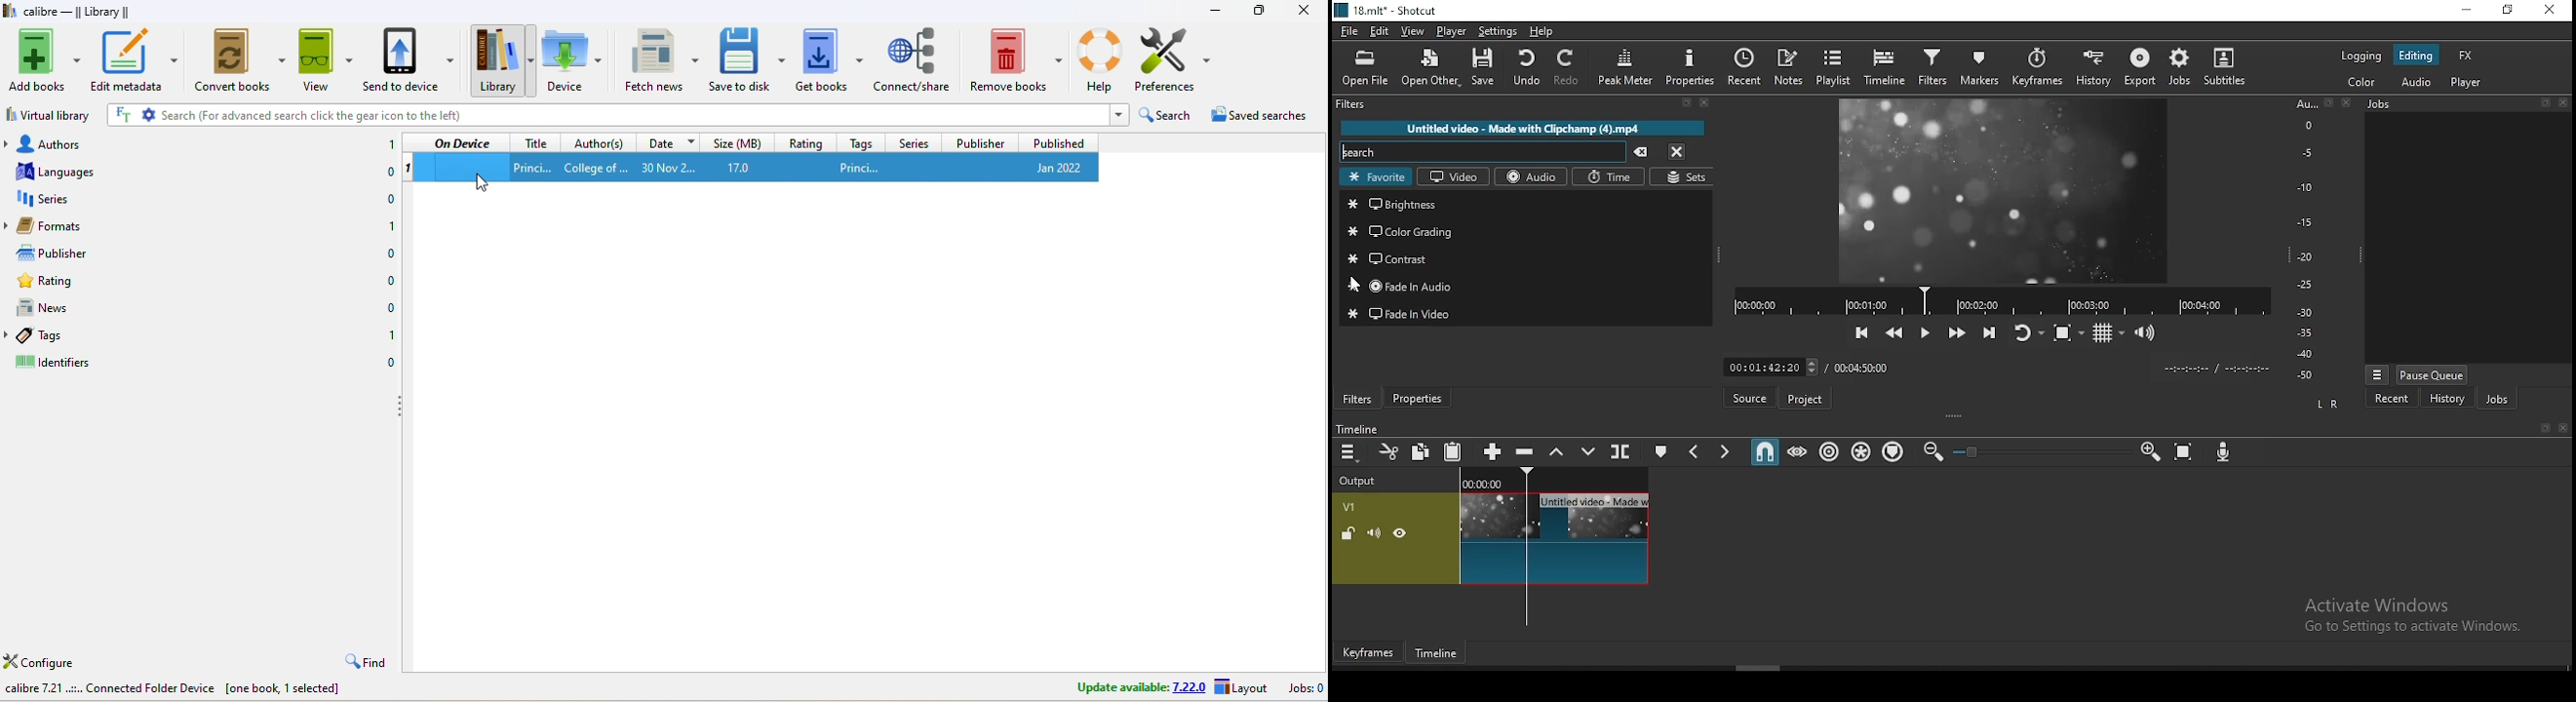 The image size is (2576, 728). What do you see at coordinates (2184, 451) in the screenshot?
I see `zoom timeline to fit` at bounding box center [2184, 451].